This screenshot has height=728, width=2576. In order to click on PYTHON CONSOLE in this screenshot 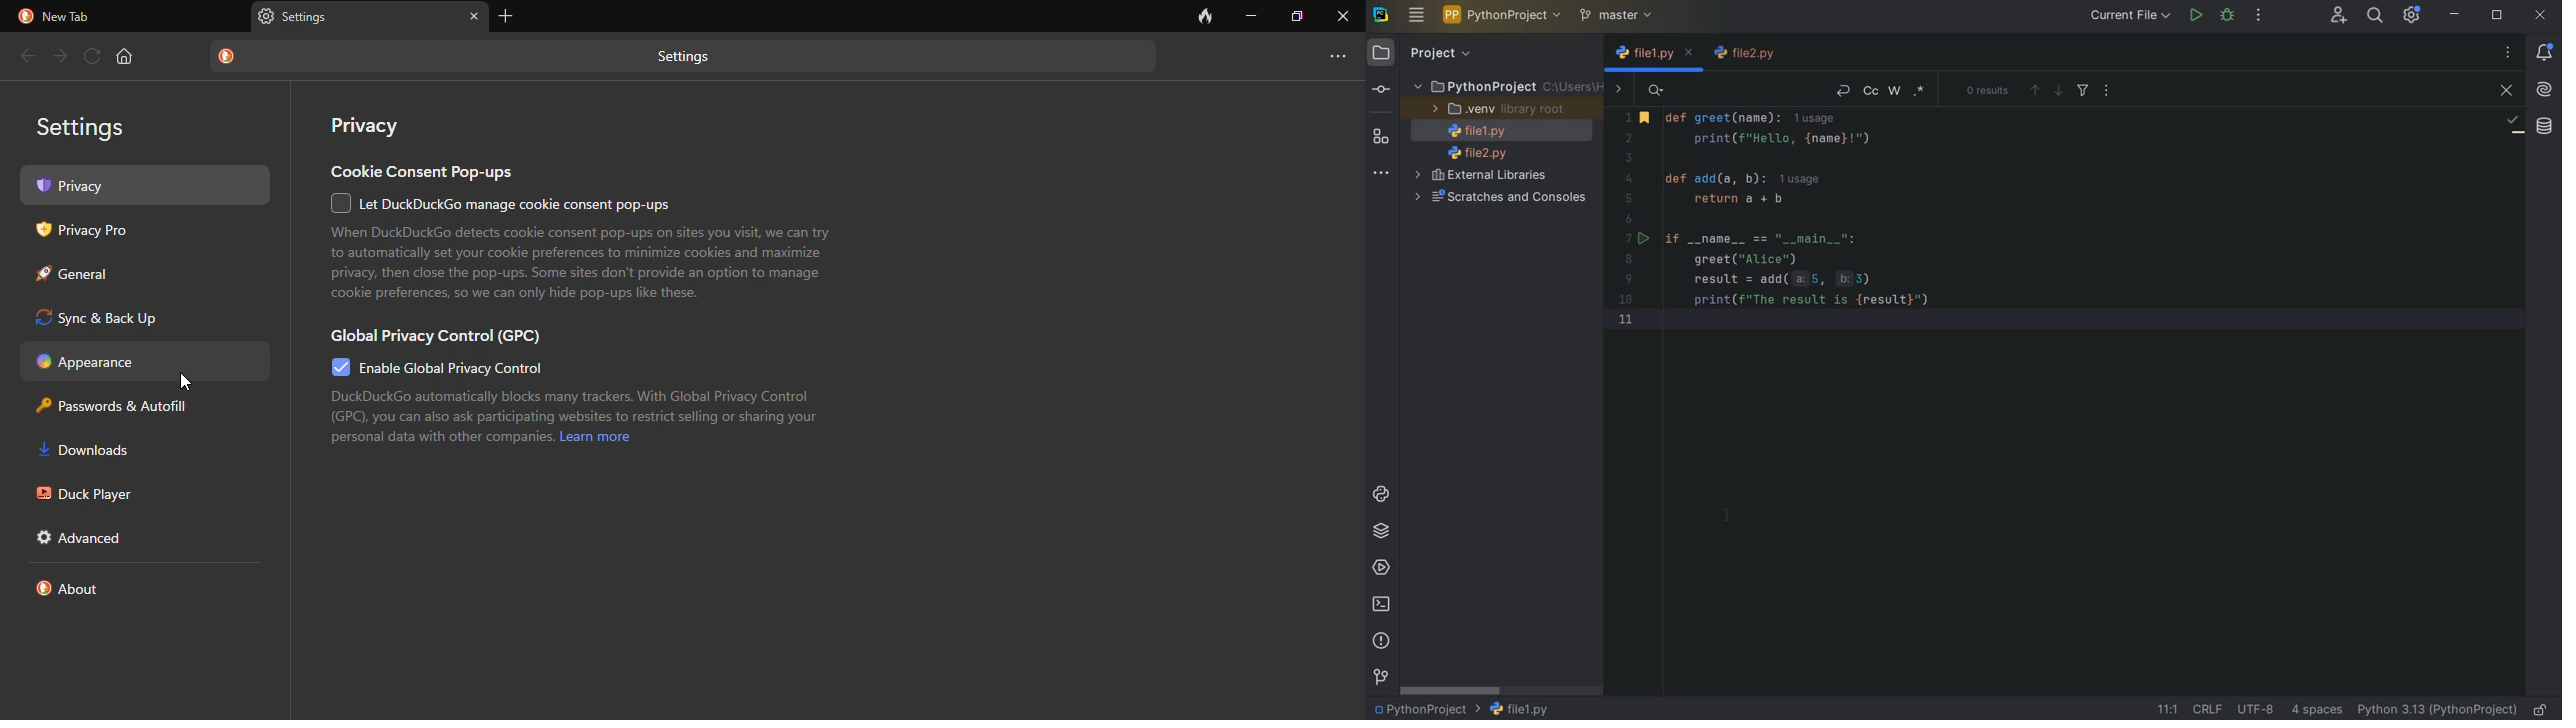, I will do `click(1383, 491)`.